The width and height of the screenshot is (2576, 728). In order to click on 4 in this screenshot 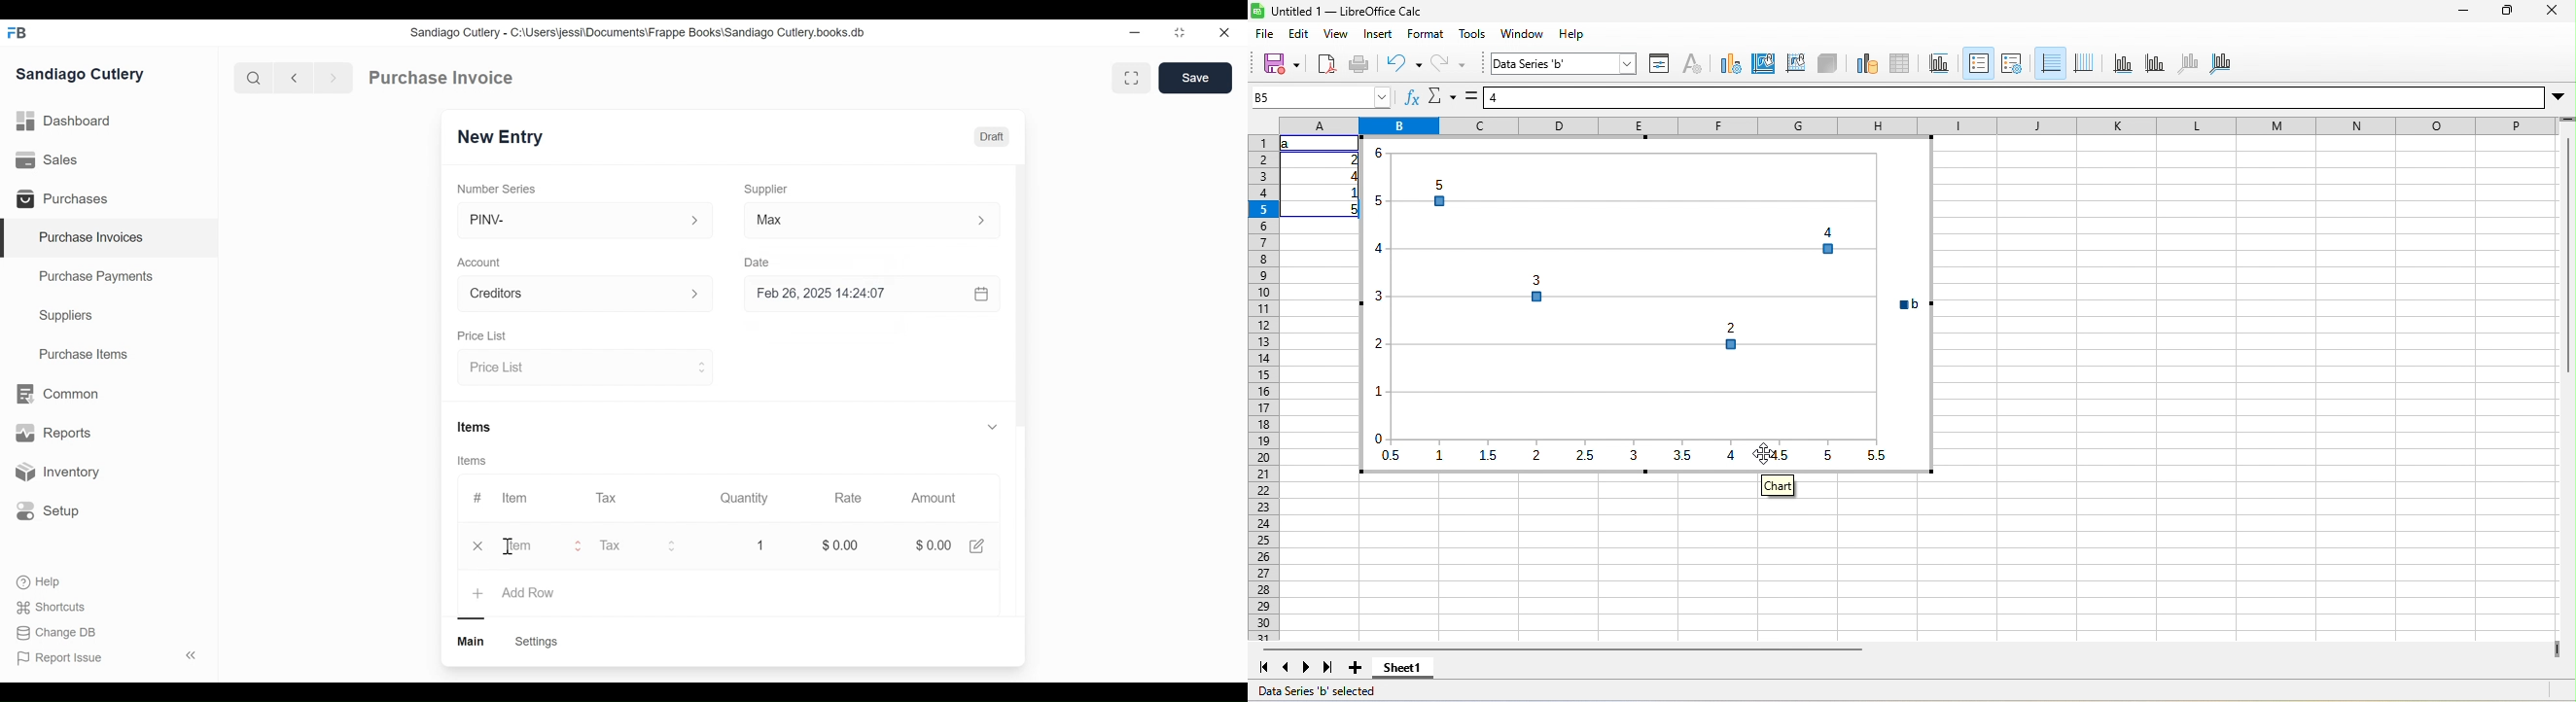, I will do `click(1351, 176)`.